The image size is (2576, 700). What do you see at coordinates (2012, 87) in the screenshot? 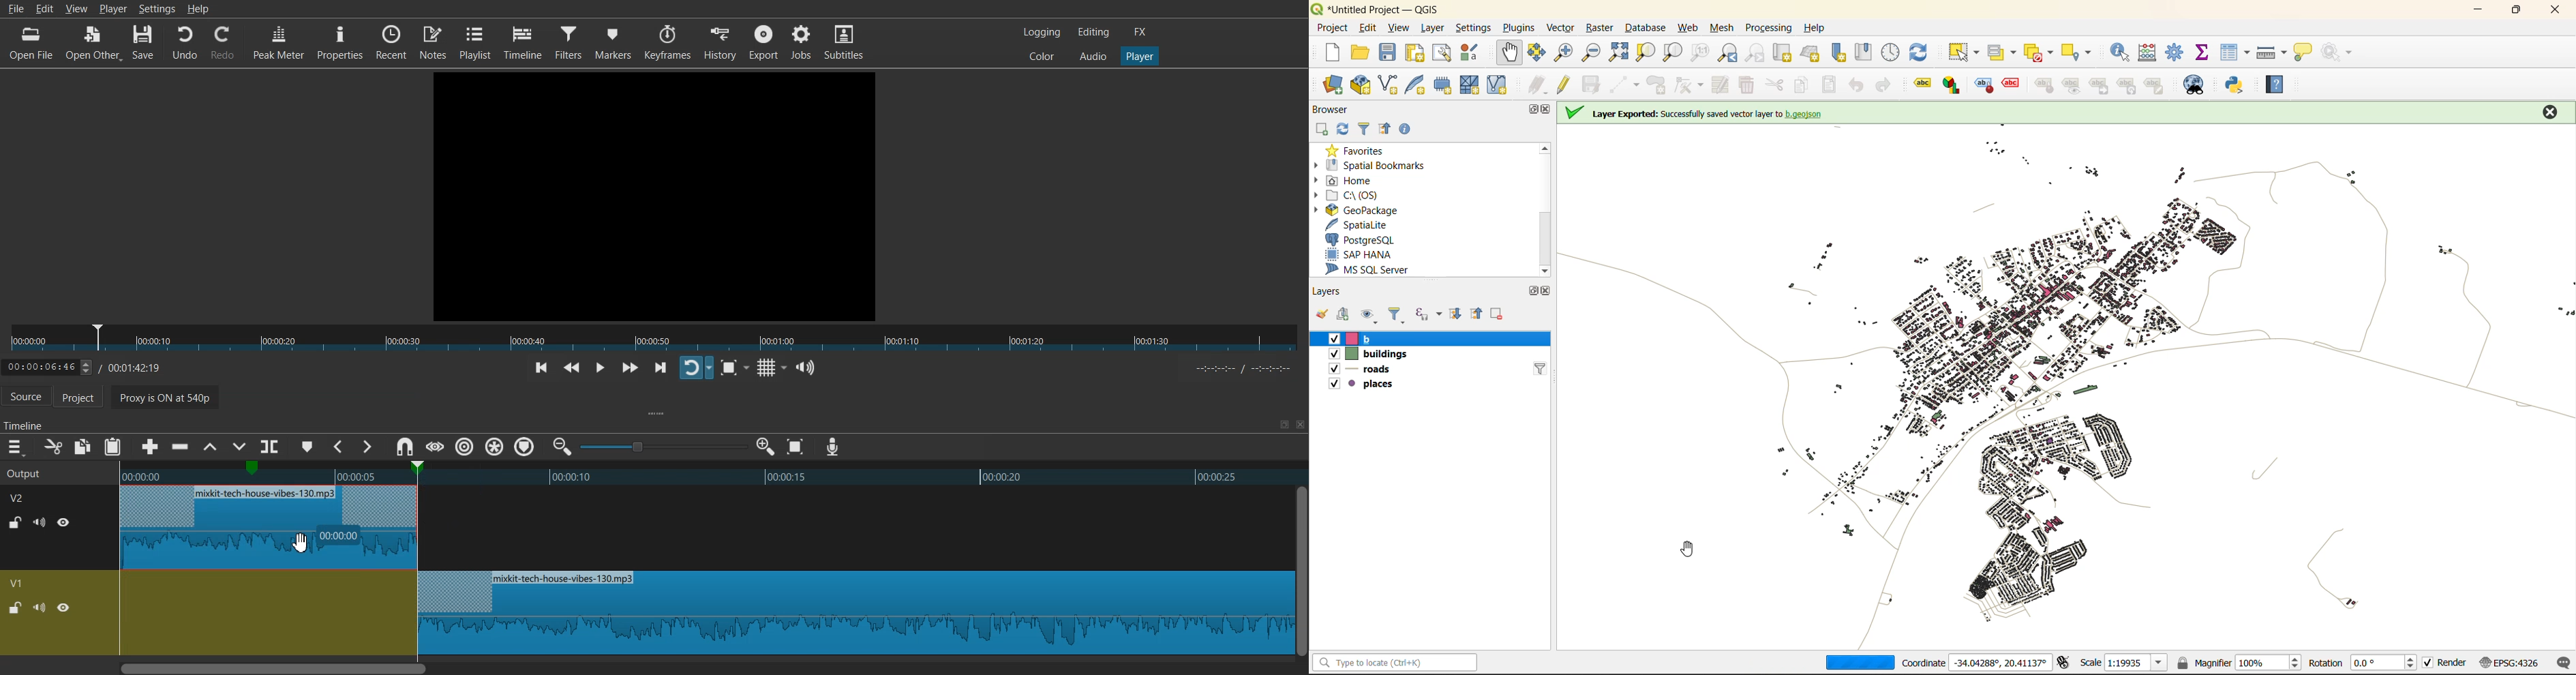
I see `toggle display of unplaced` at bounding box center [2012, 87].